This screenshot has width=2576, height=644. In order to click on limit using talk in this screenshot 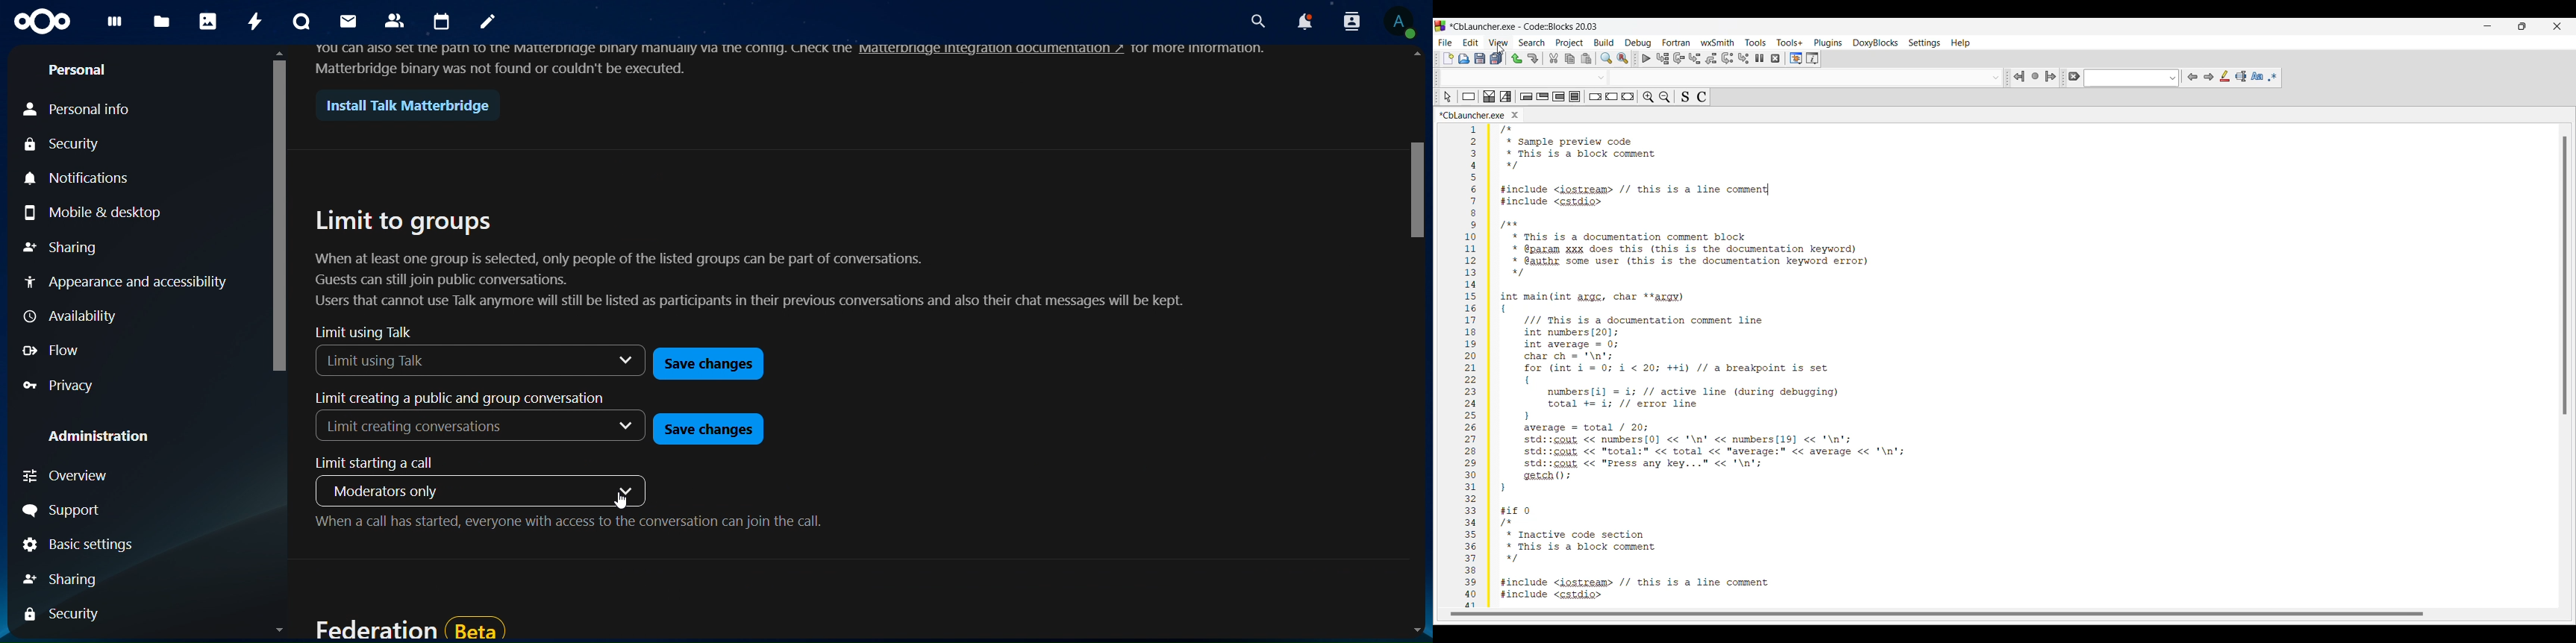, I will do `click(364, 332)`.